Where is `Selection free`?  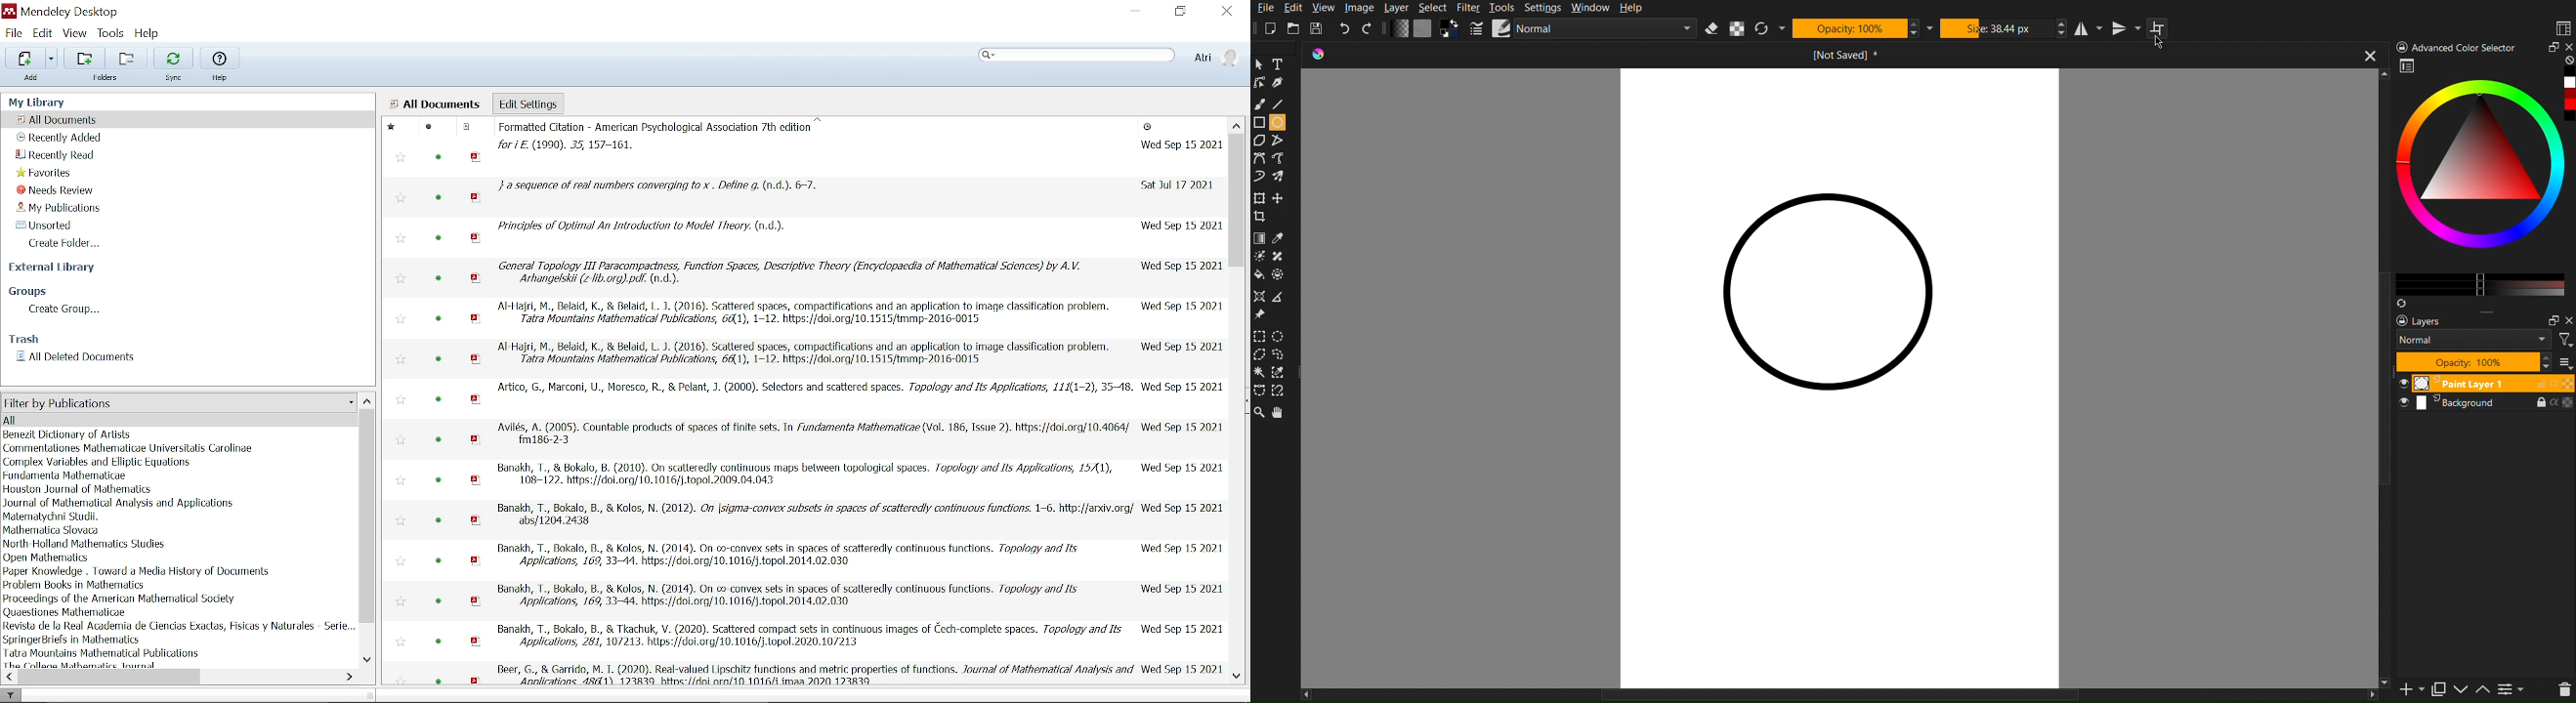 Selection free is located at coordinates (1279, 355).